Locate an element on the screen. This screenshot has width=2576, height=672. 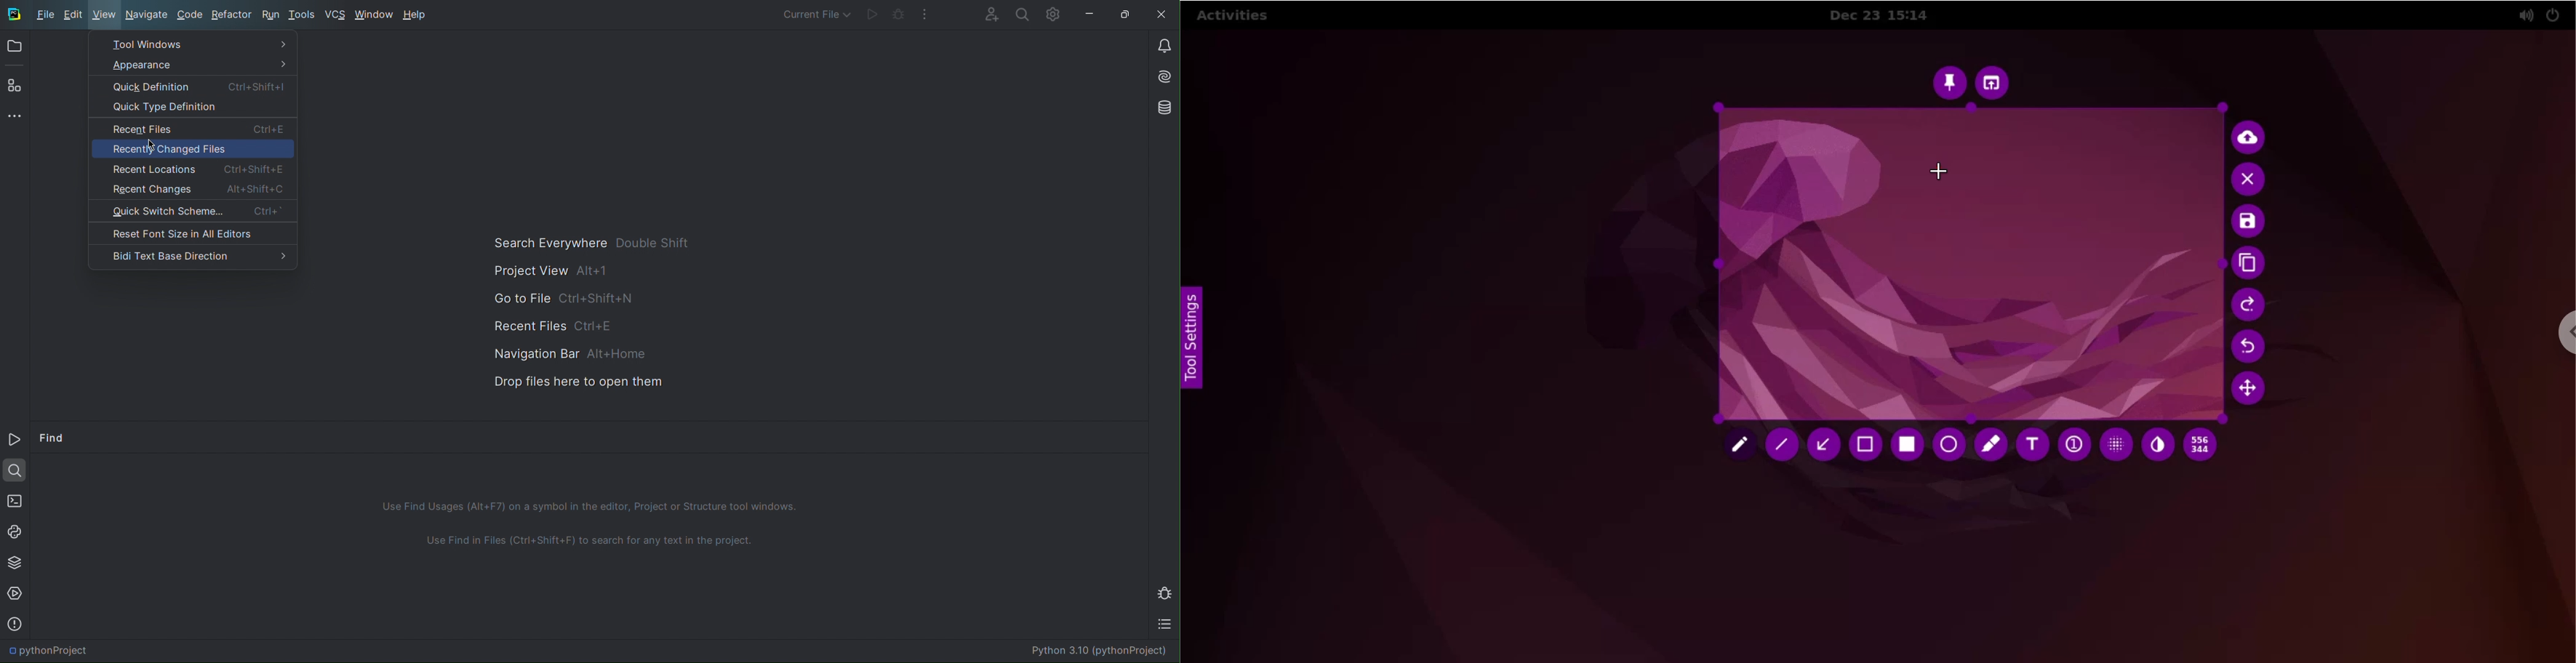
pencil is located at coordinates (1737, 445).